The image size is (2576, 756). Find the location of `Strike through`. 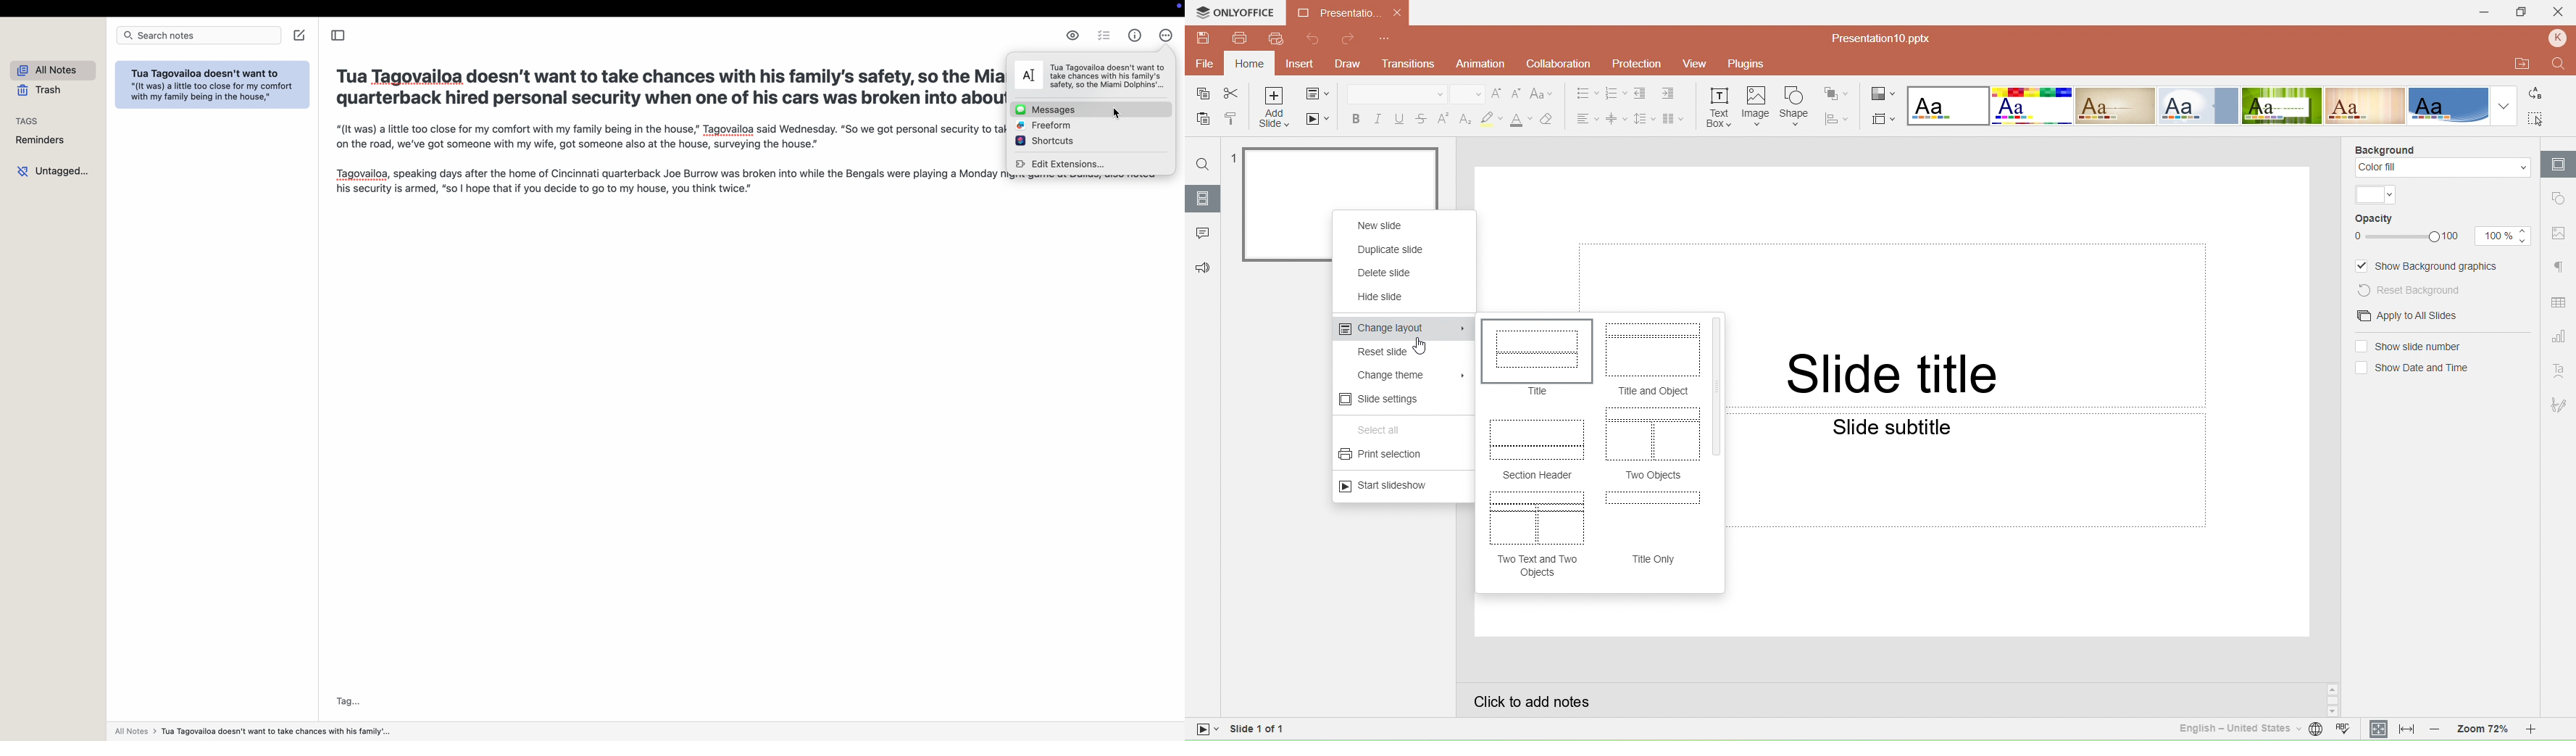

Strike through is located at coordinates (1422, 117).